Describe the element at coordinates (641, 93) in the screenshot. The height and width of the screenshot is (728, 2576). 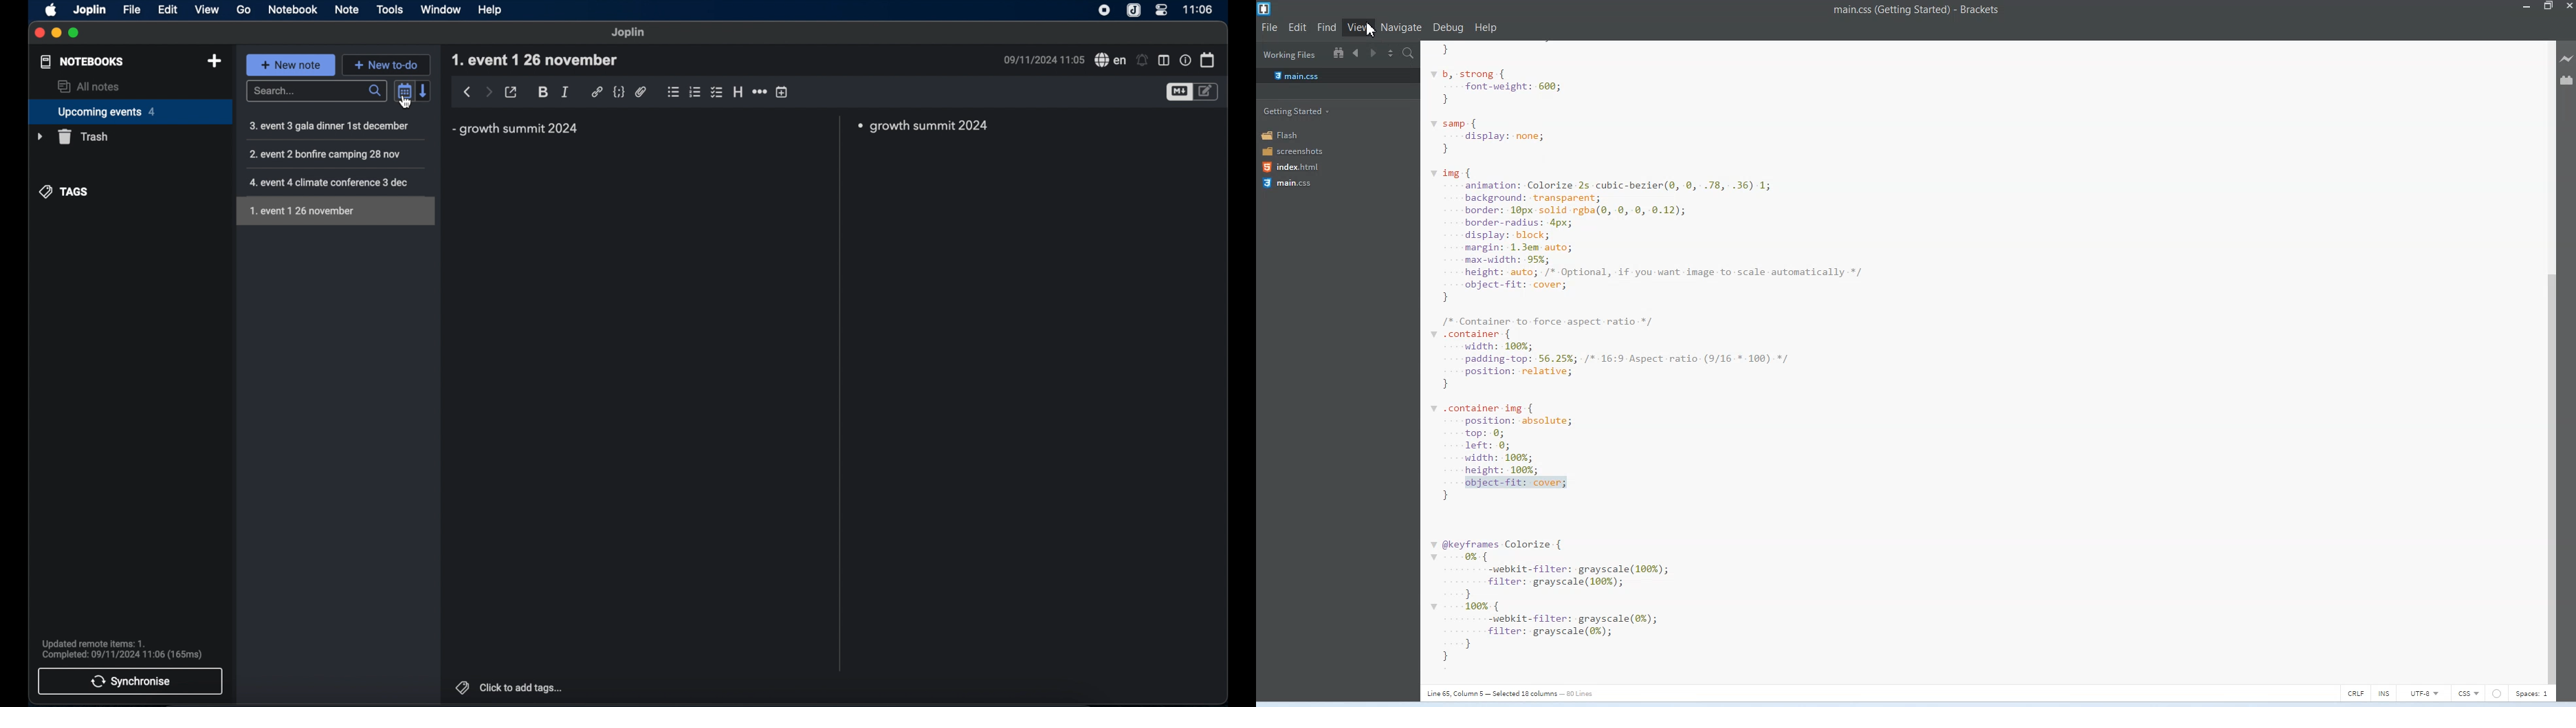
I see `attach file` at that location.